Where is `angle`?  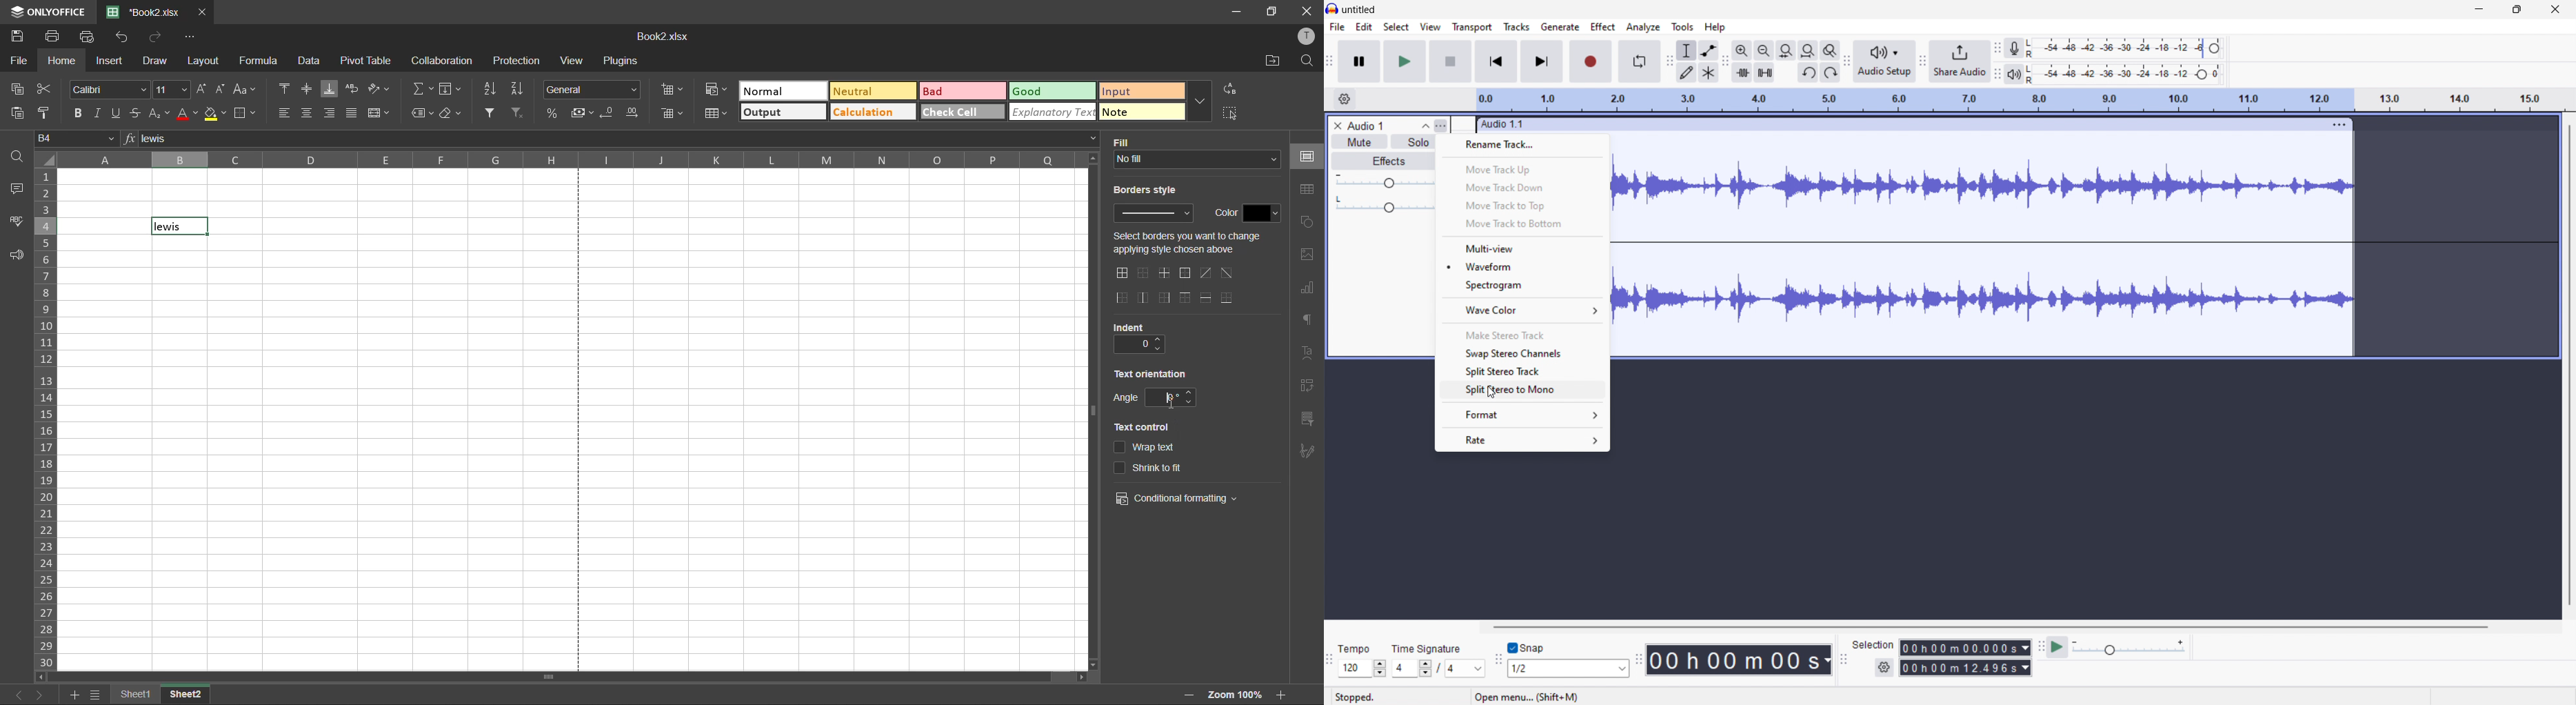 angle is located at coordinates (1124, 399).